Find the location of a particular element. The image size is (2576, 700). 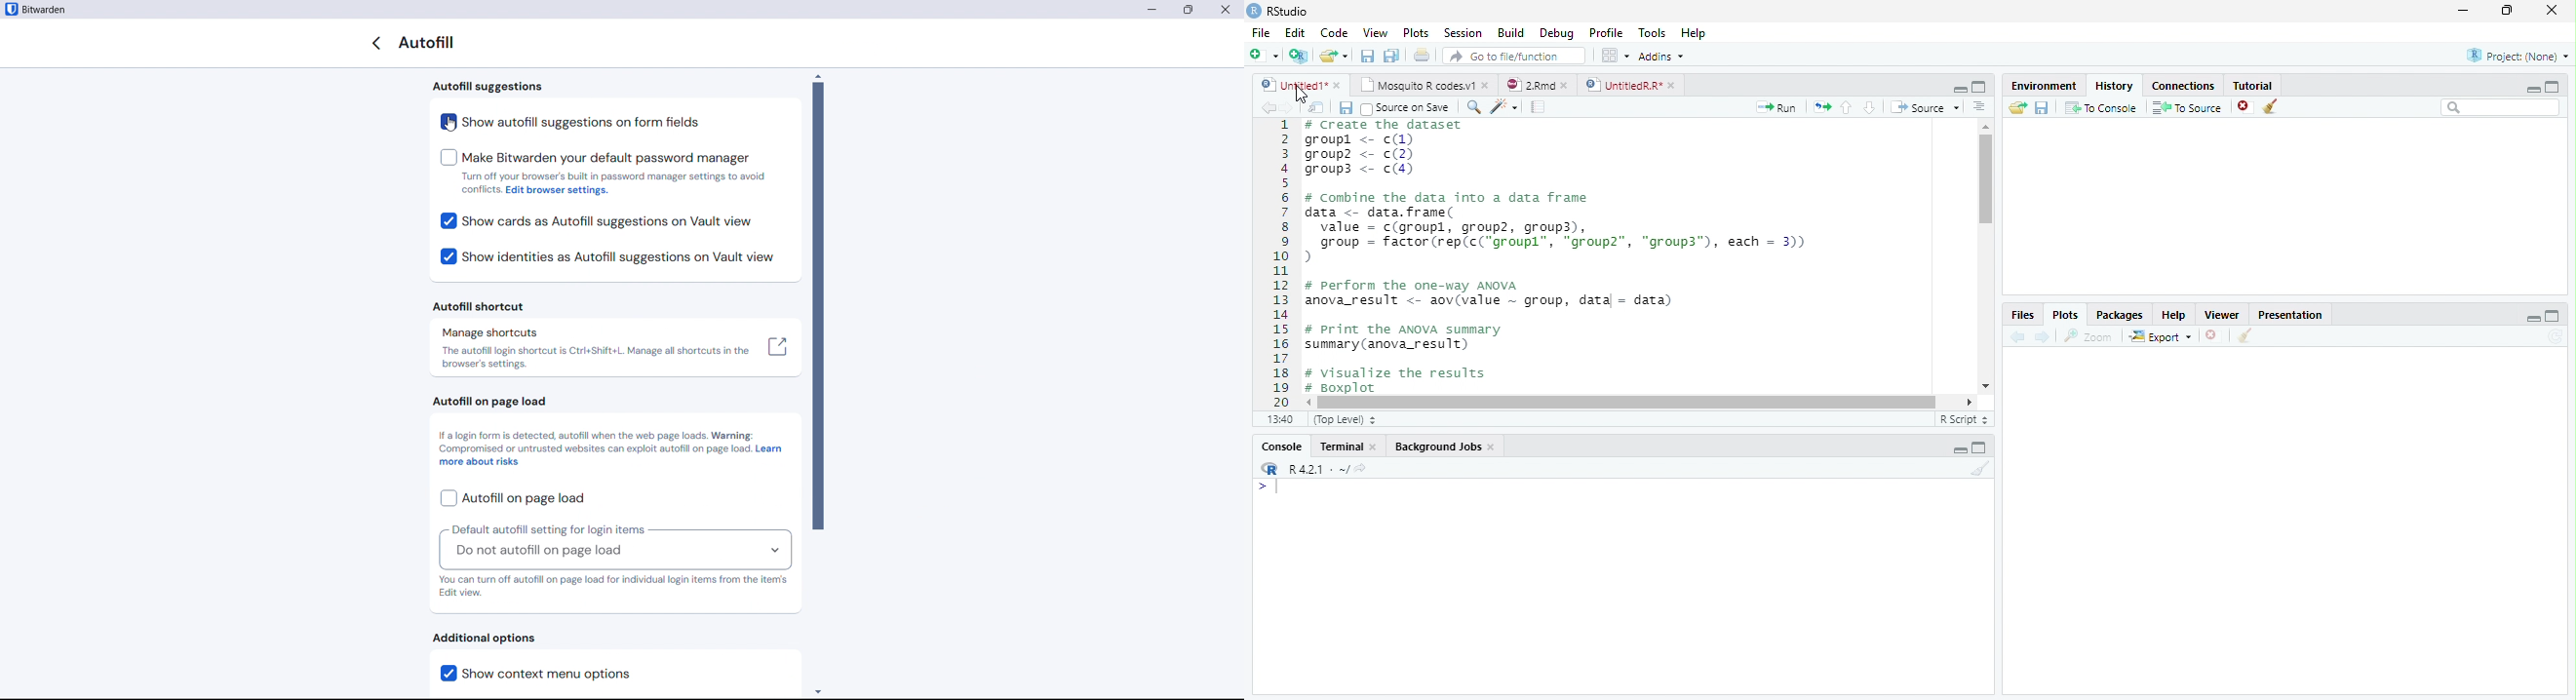

Minimize is located at coordinates (2533, 320).